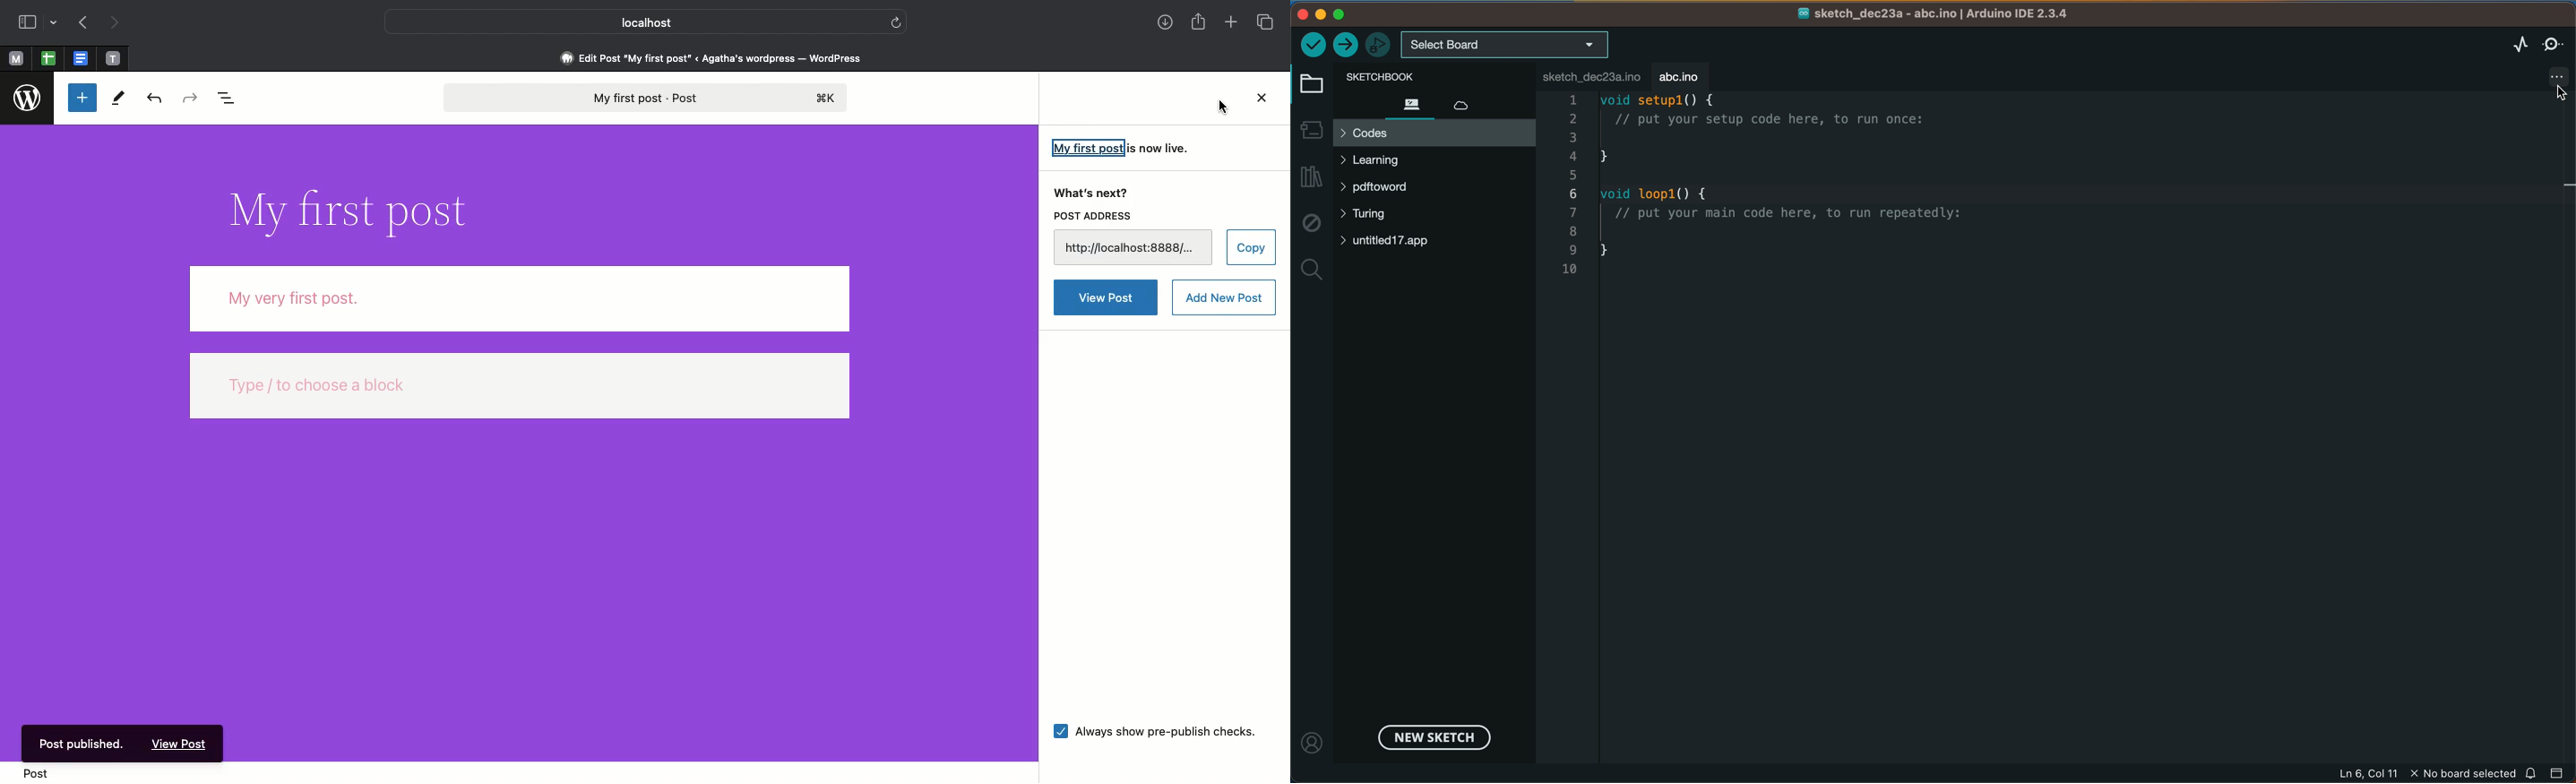 The image size is (2576, 784). What do you see at coordinates (44, 774) in the screenshot?
I see `Post` at bounding box center [44, 774].